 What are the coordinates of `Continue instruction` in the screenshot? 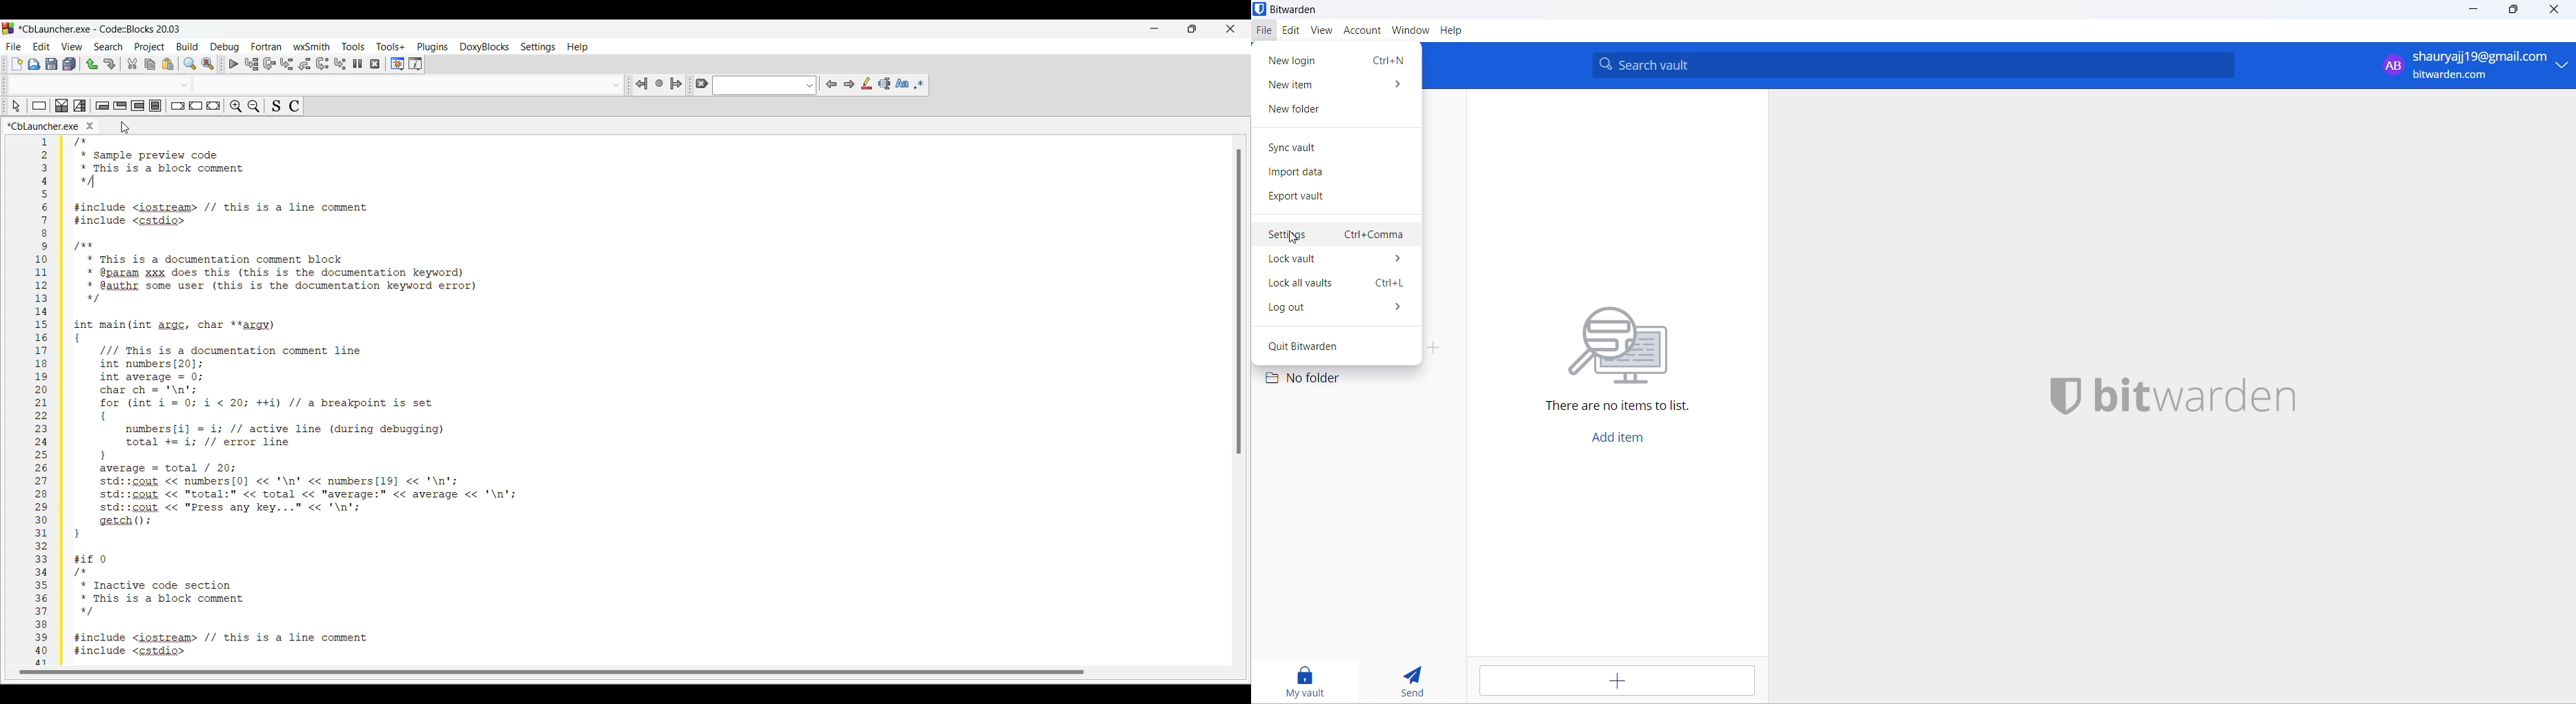 It's located at (196, 106).